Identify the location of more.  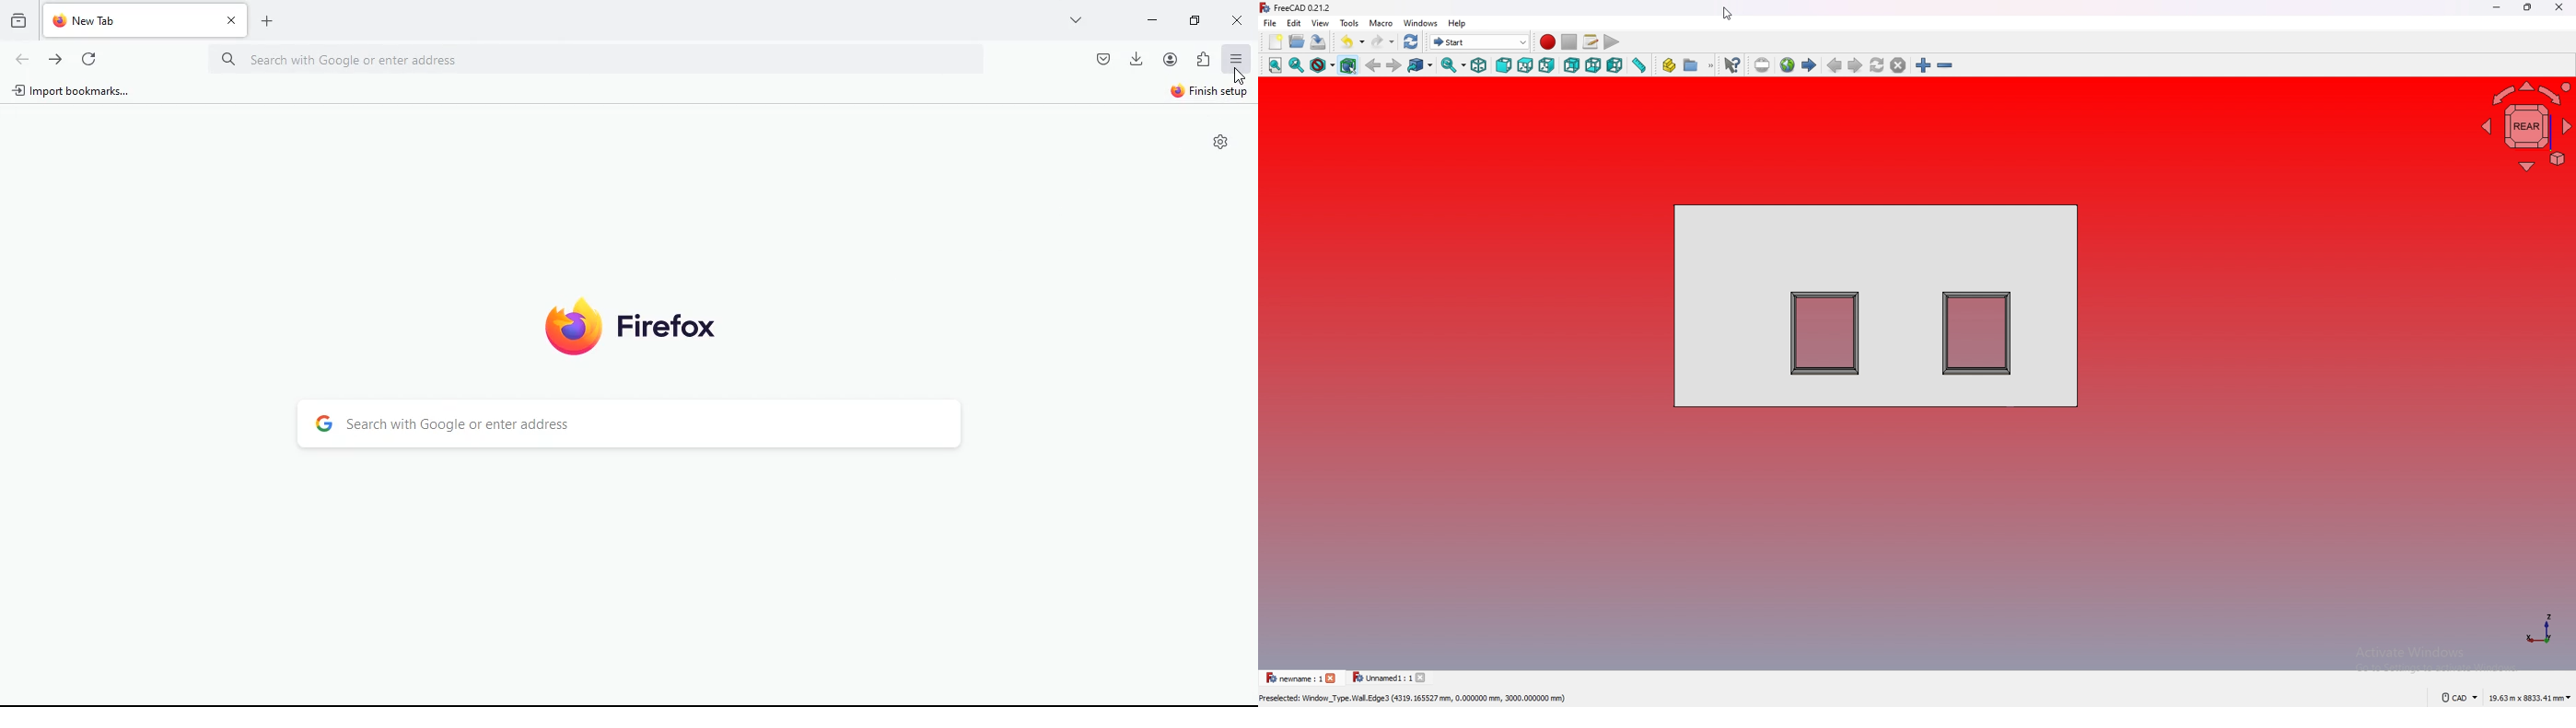
(1077, 19).